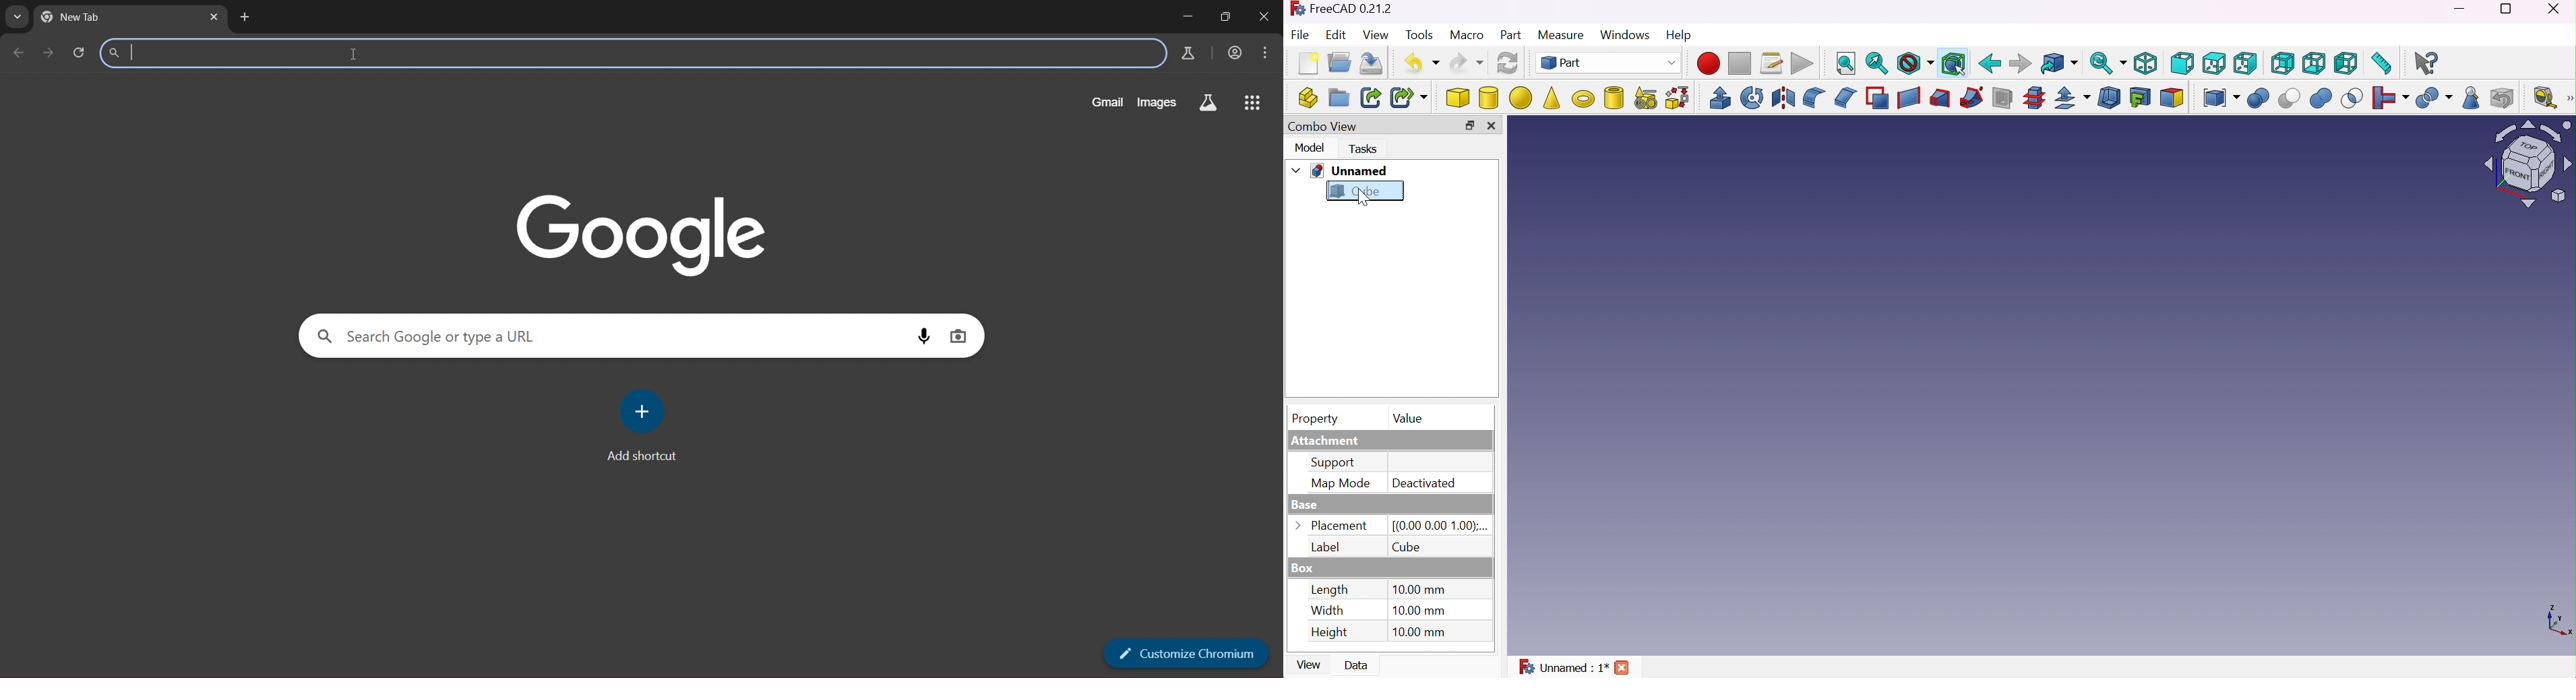 The image size is (2576, 700). Describe the element at coordinates (1489, 98) in the screenshot. I see `Cylinder` at that location.